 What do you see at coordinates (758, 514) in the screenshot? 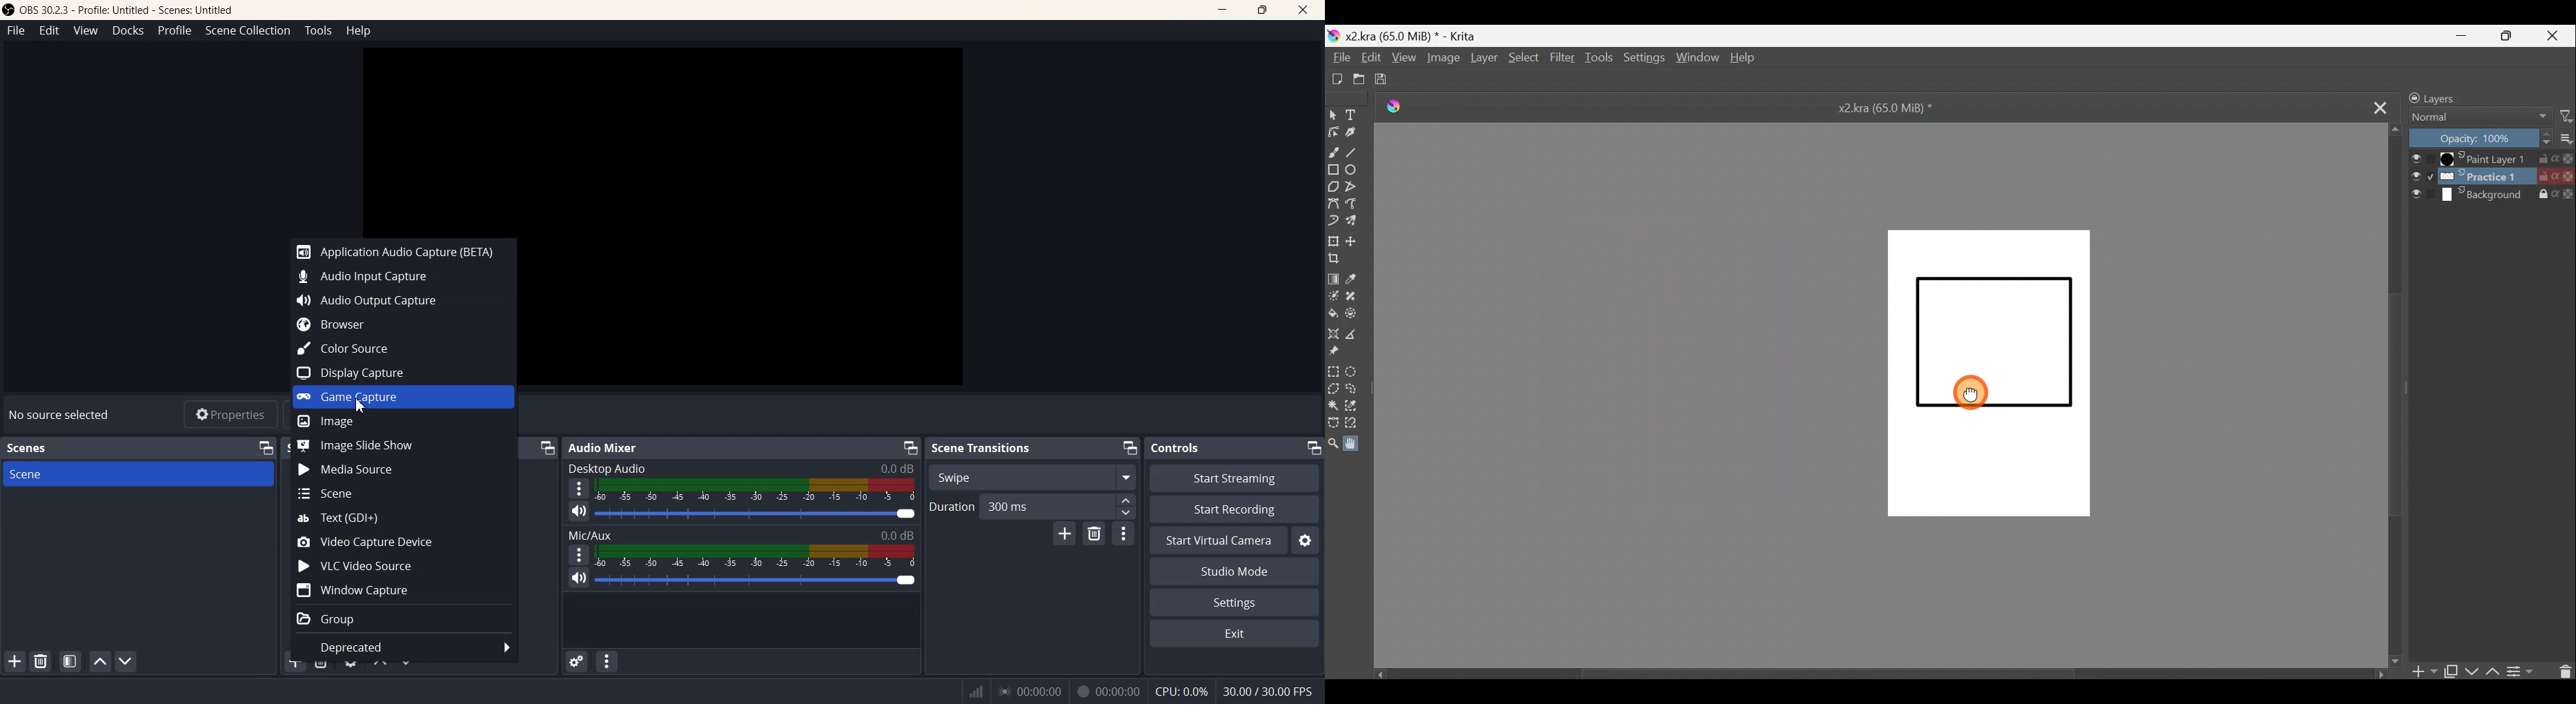
I see `Volume Adjuster` at bounding box center [758, 514].